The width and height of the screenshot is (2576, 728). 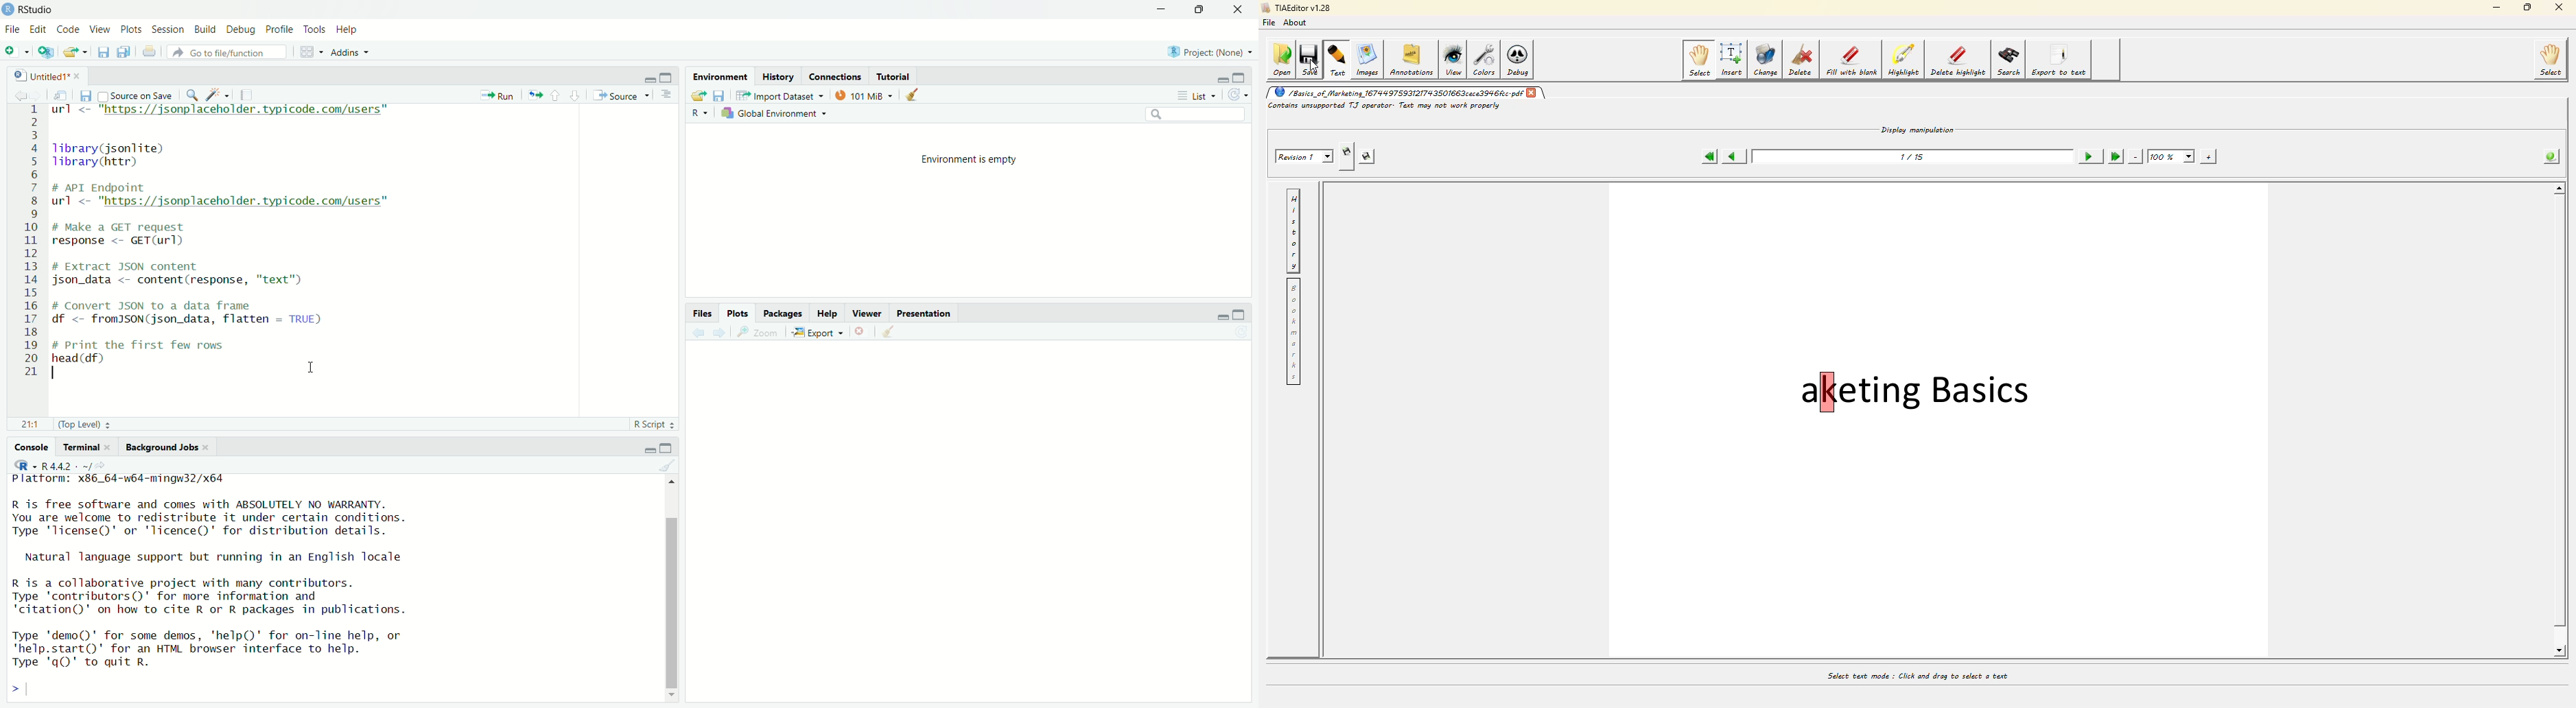 I want to click on Import Dataset , so click(x=781, y=96).